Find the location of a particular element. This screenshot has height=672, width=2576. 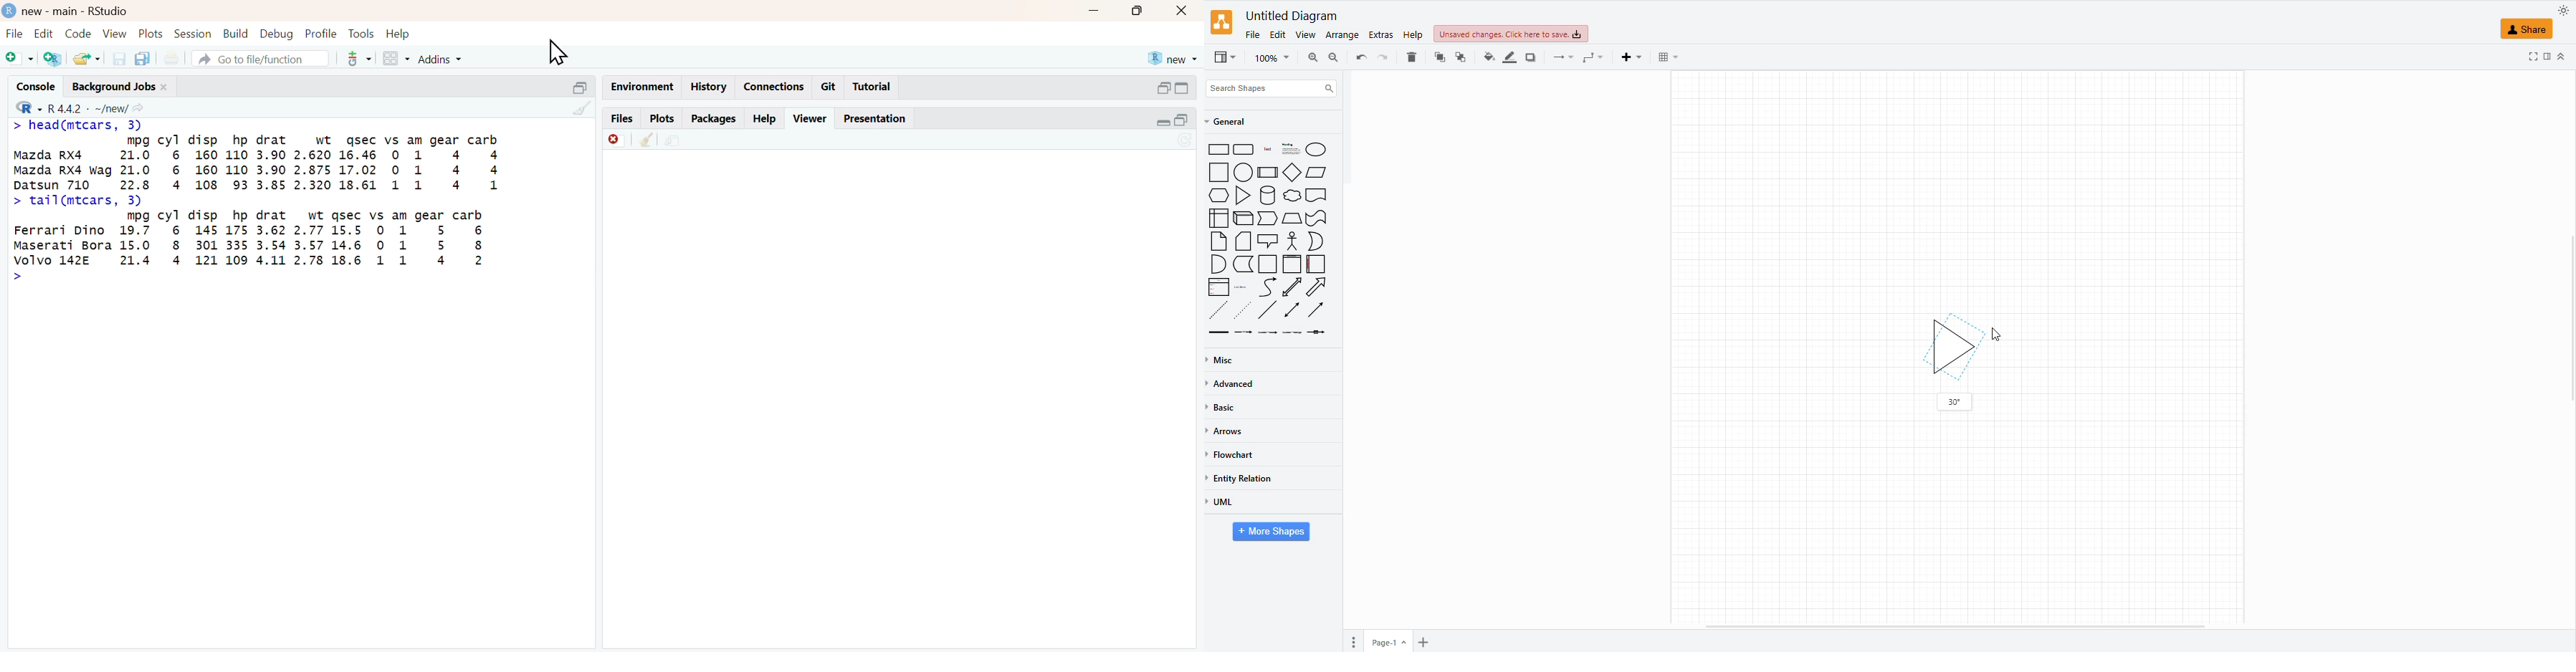

line color is located at coordinates (1507, 56).